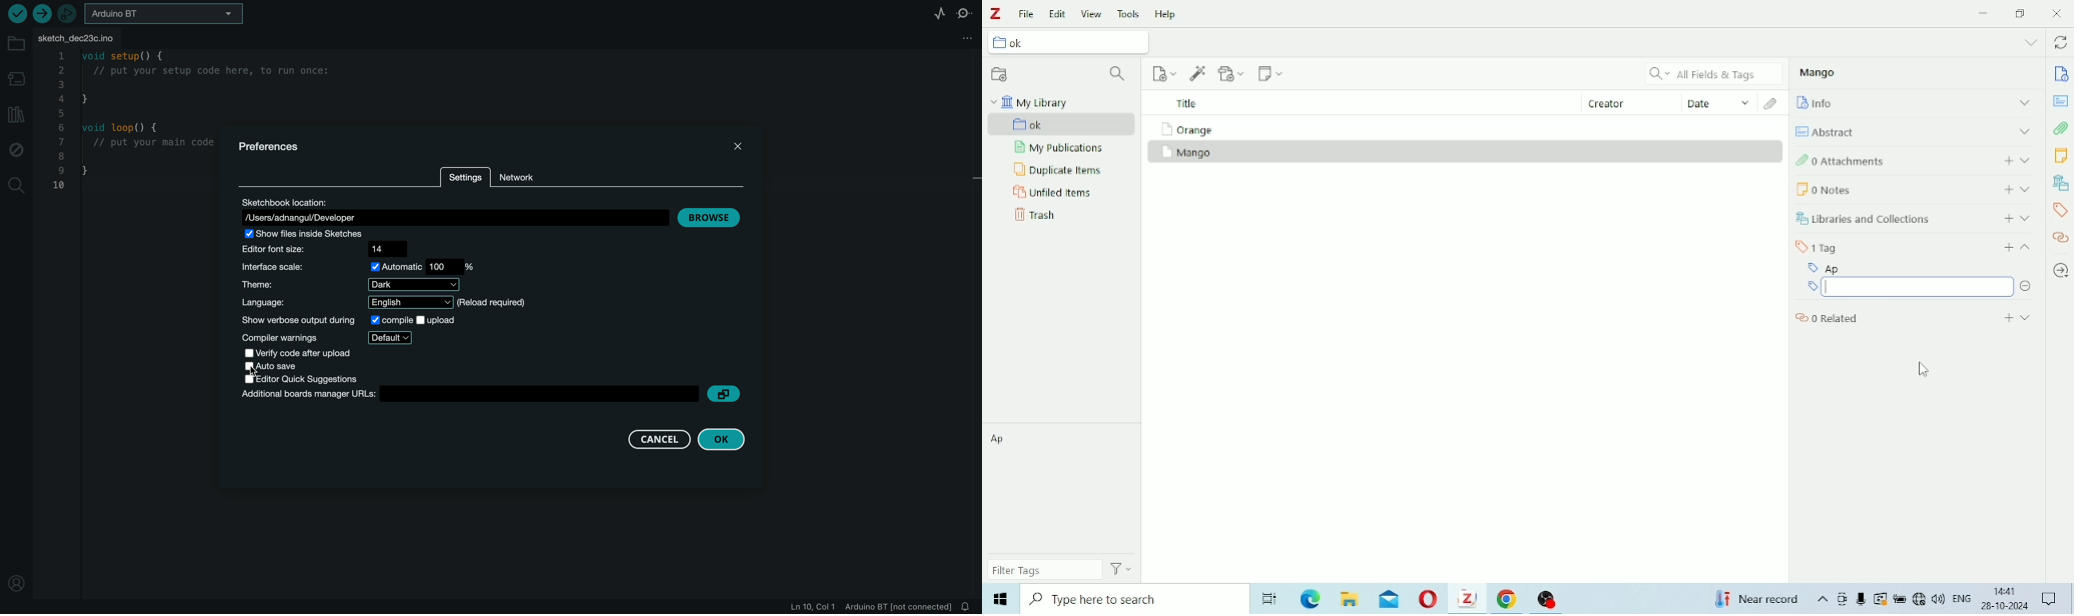 Image resolution: width=2100 pixels, height=616 pixels. I want to click on My Publications, so click(1060, 148).